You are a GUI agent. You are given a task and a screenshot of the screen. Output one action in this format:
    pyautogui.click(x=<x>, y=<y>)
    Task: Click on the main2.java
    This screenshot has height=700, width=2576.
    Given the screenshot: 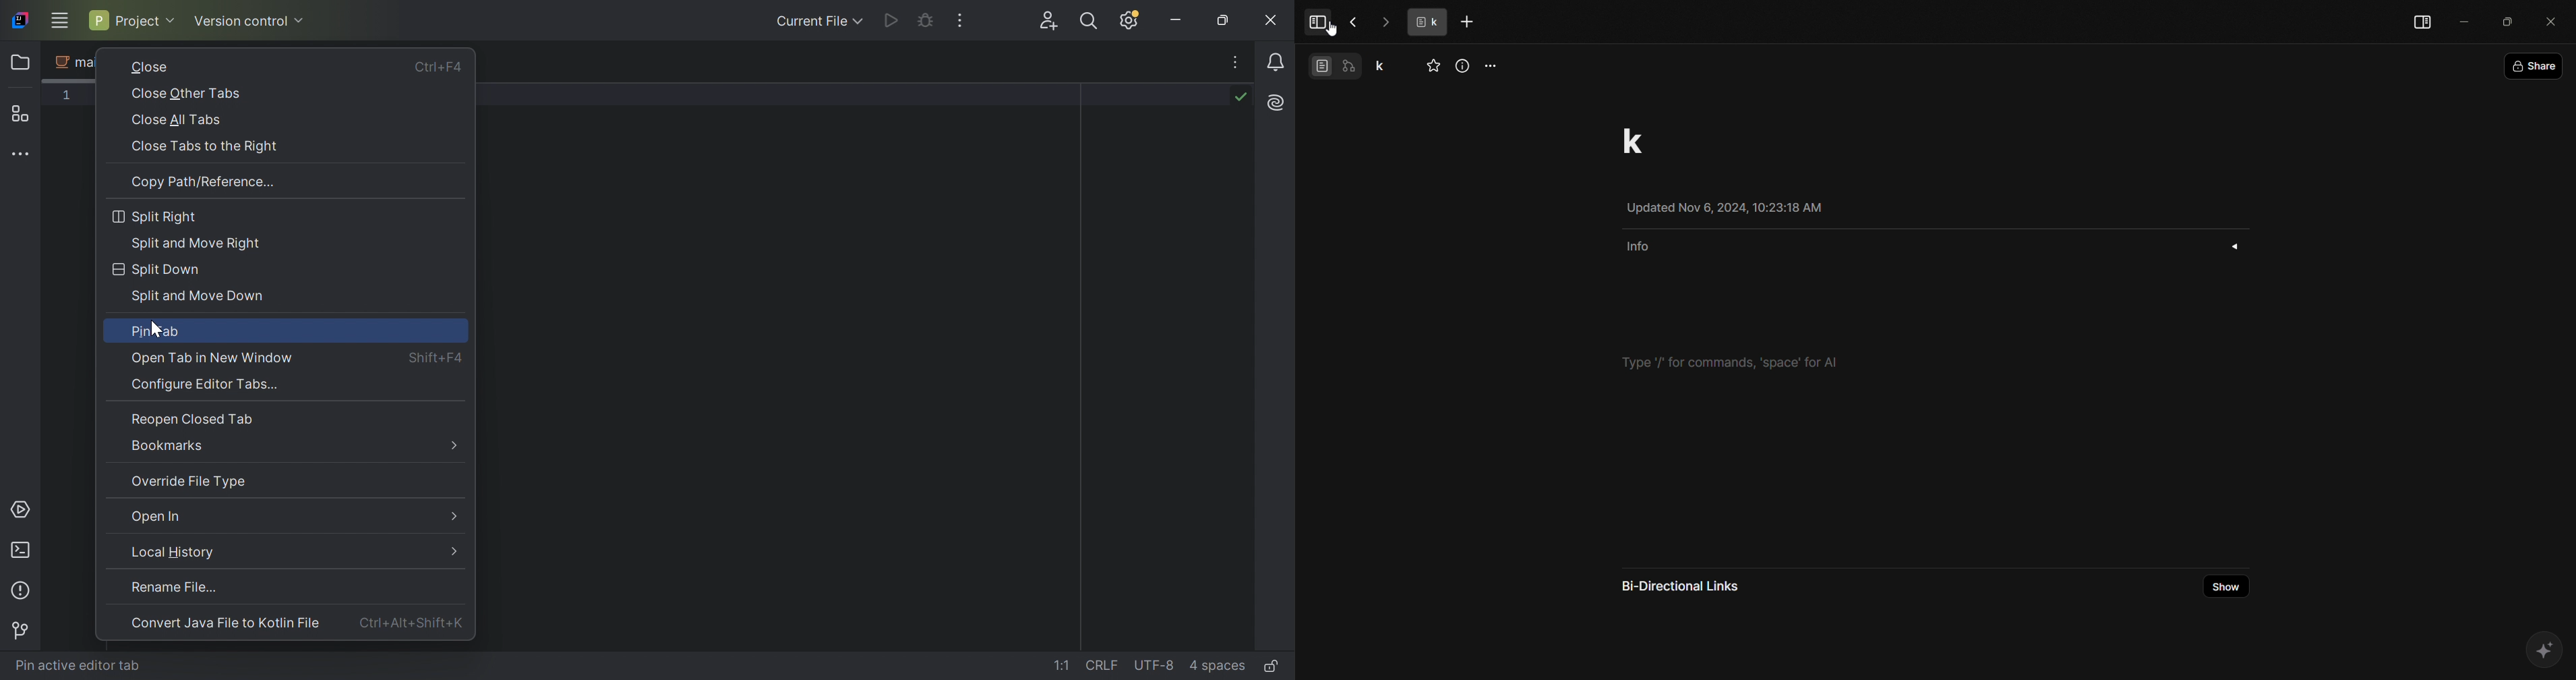 What is the action you would take?
    pyautogui.click(x=71, y=61)
    